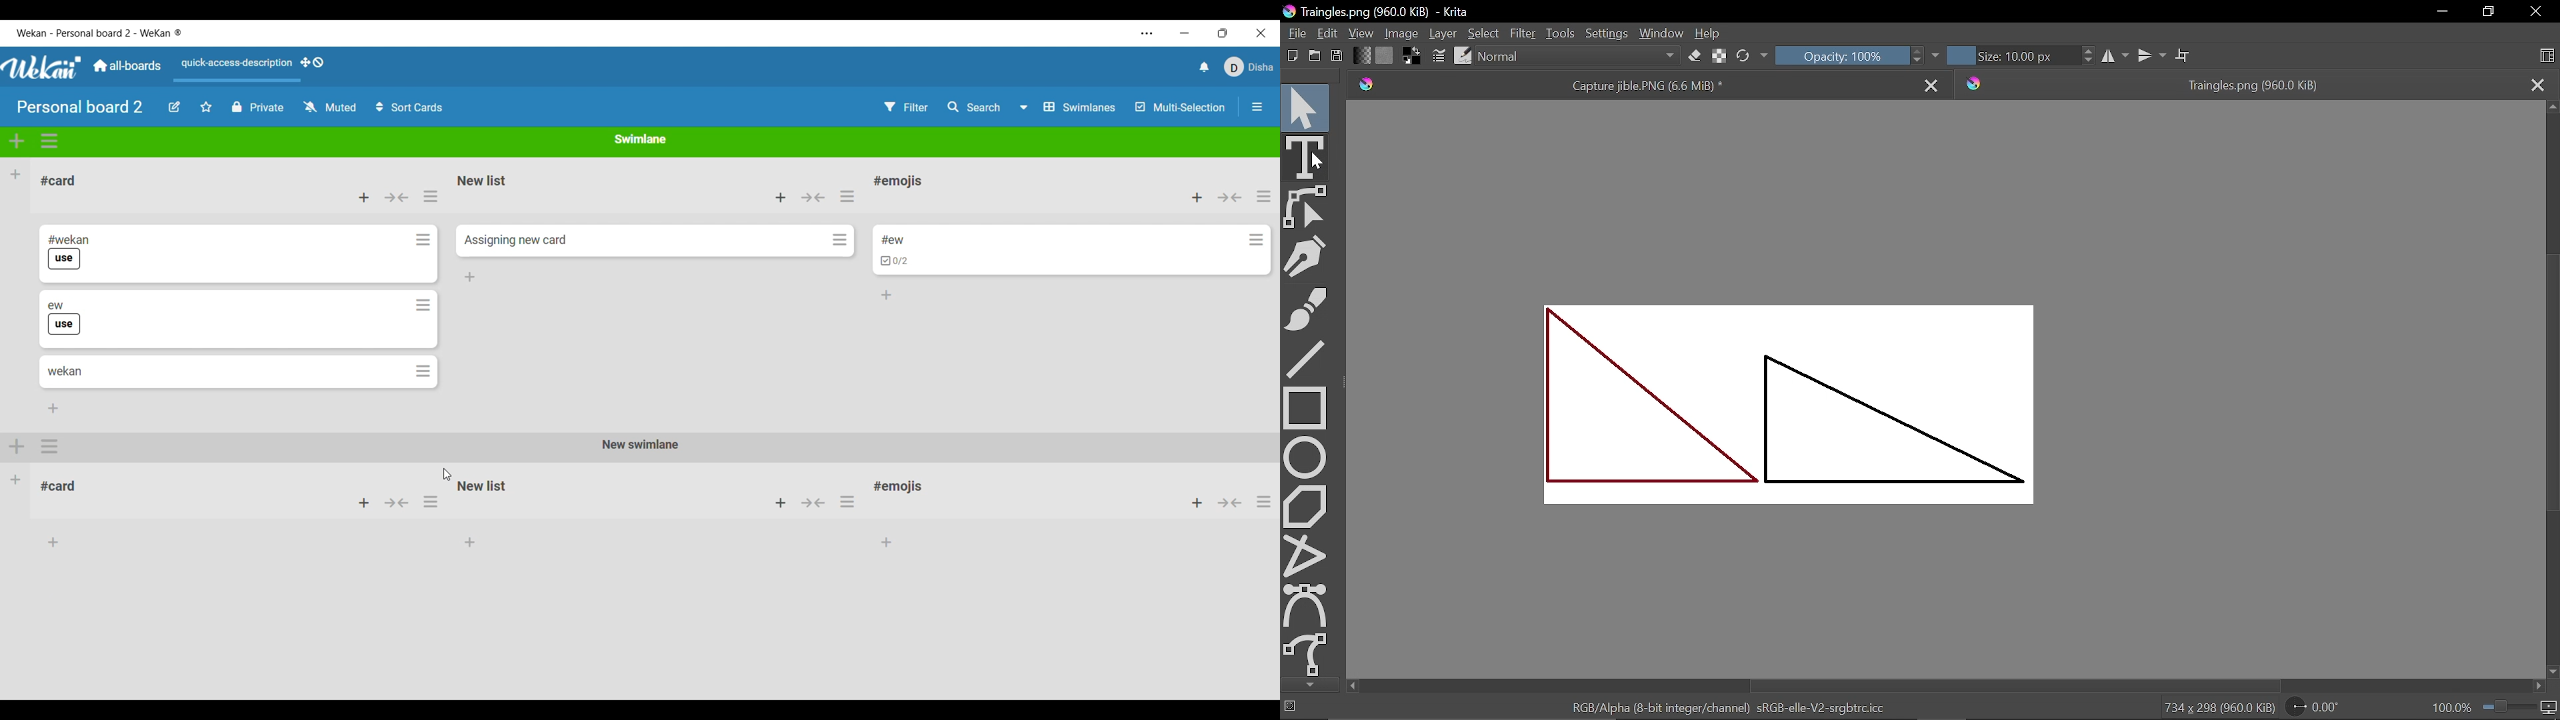 This screenshot has width=2576, height=728. I want to click on #card, so click(66, 489).